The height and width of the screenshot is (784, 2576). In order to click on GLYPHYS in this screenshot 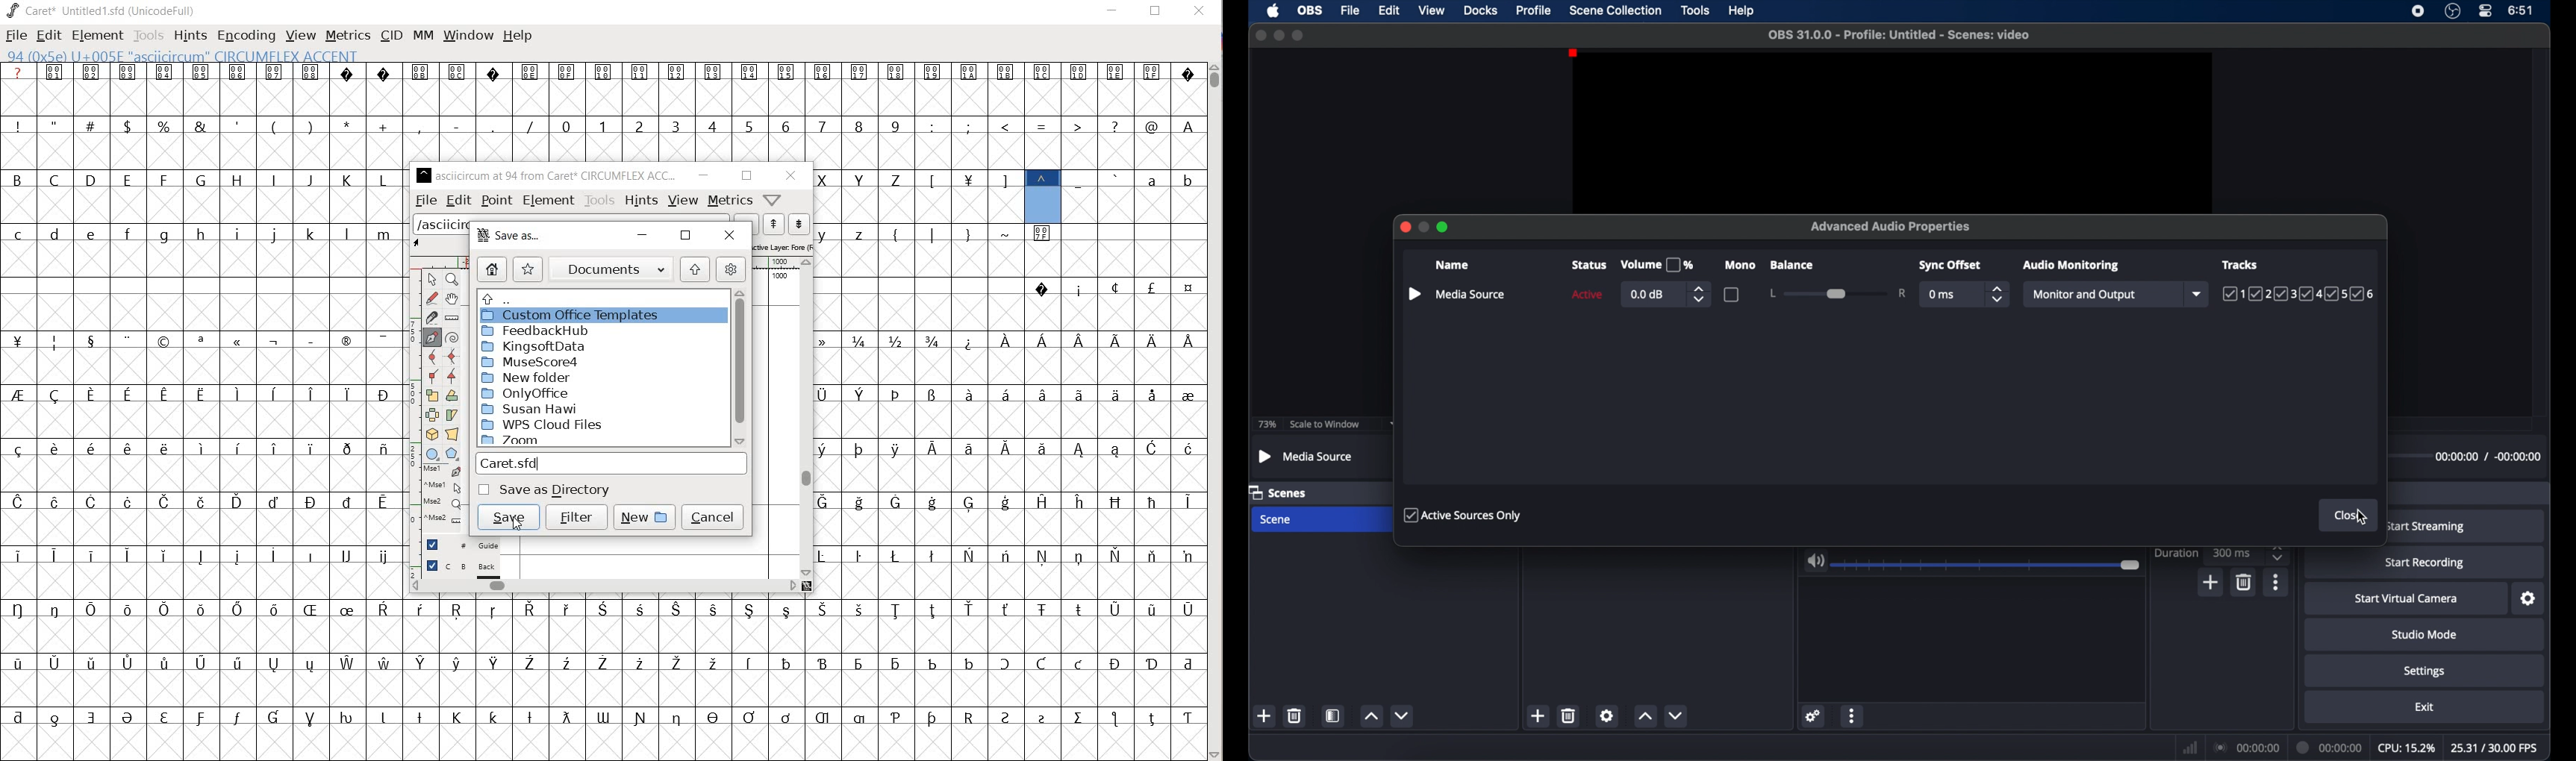, I will do `click(203, 398)`.